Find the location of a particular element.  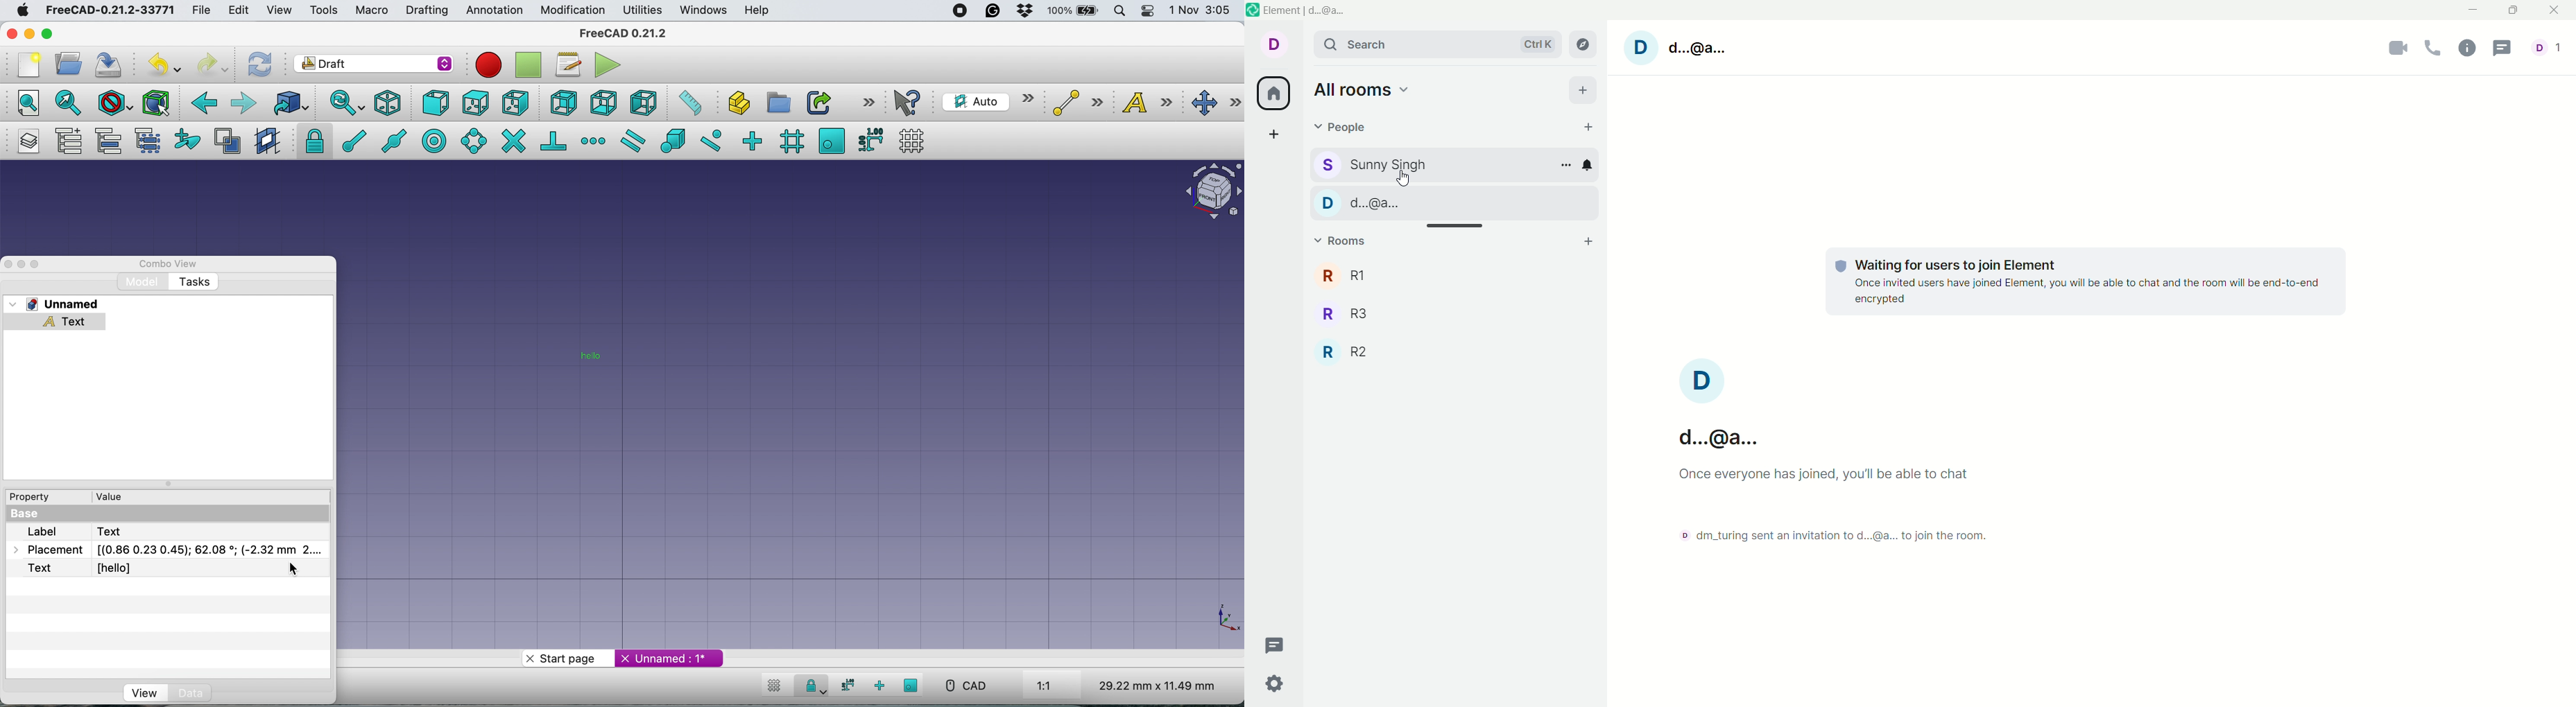

 is located at coordinates (1348, 349).